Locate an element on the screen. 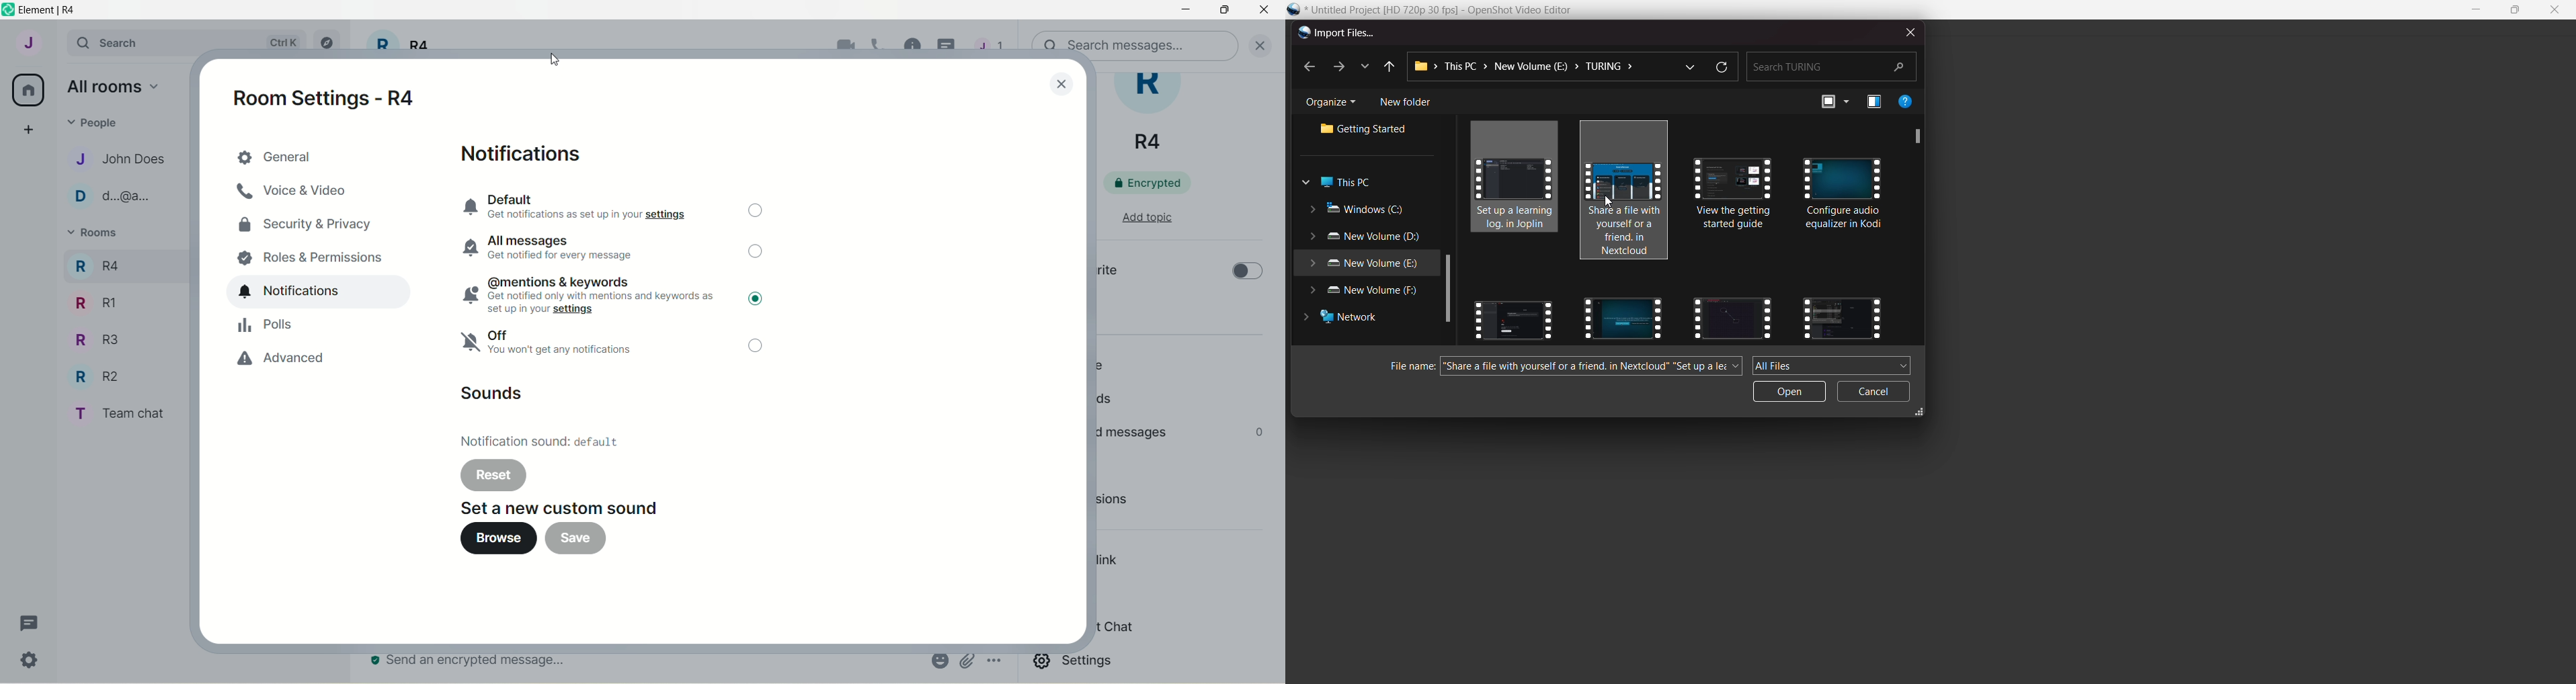 The width and height of the screenshot is (2576, 700). a Default
** Get notifications as set up in your settings is located at coordinates (585, 206).